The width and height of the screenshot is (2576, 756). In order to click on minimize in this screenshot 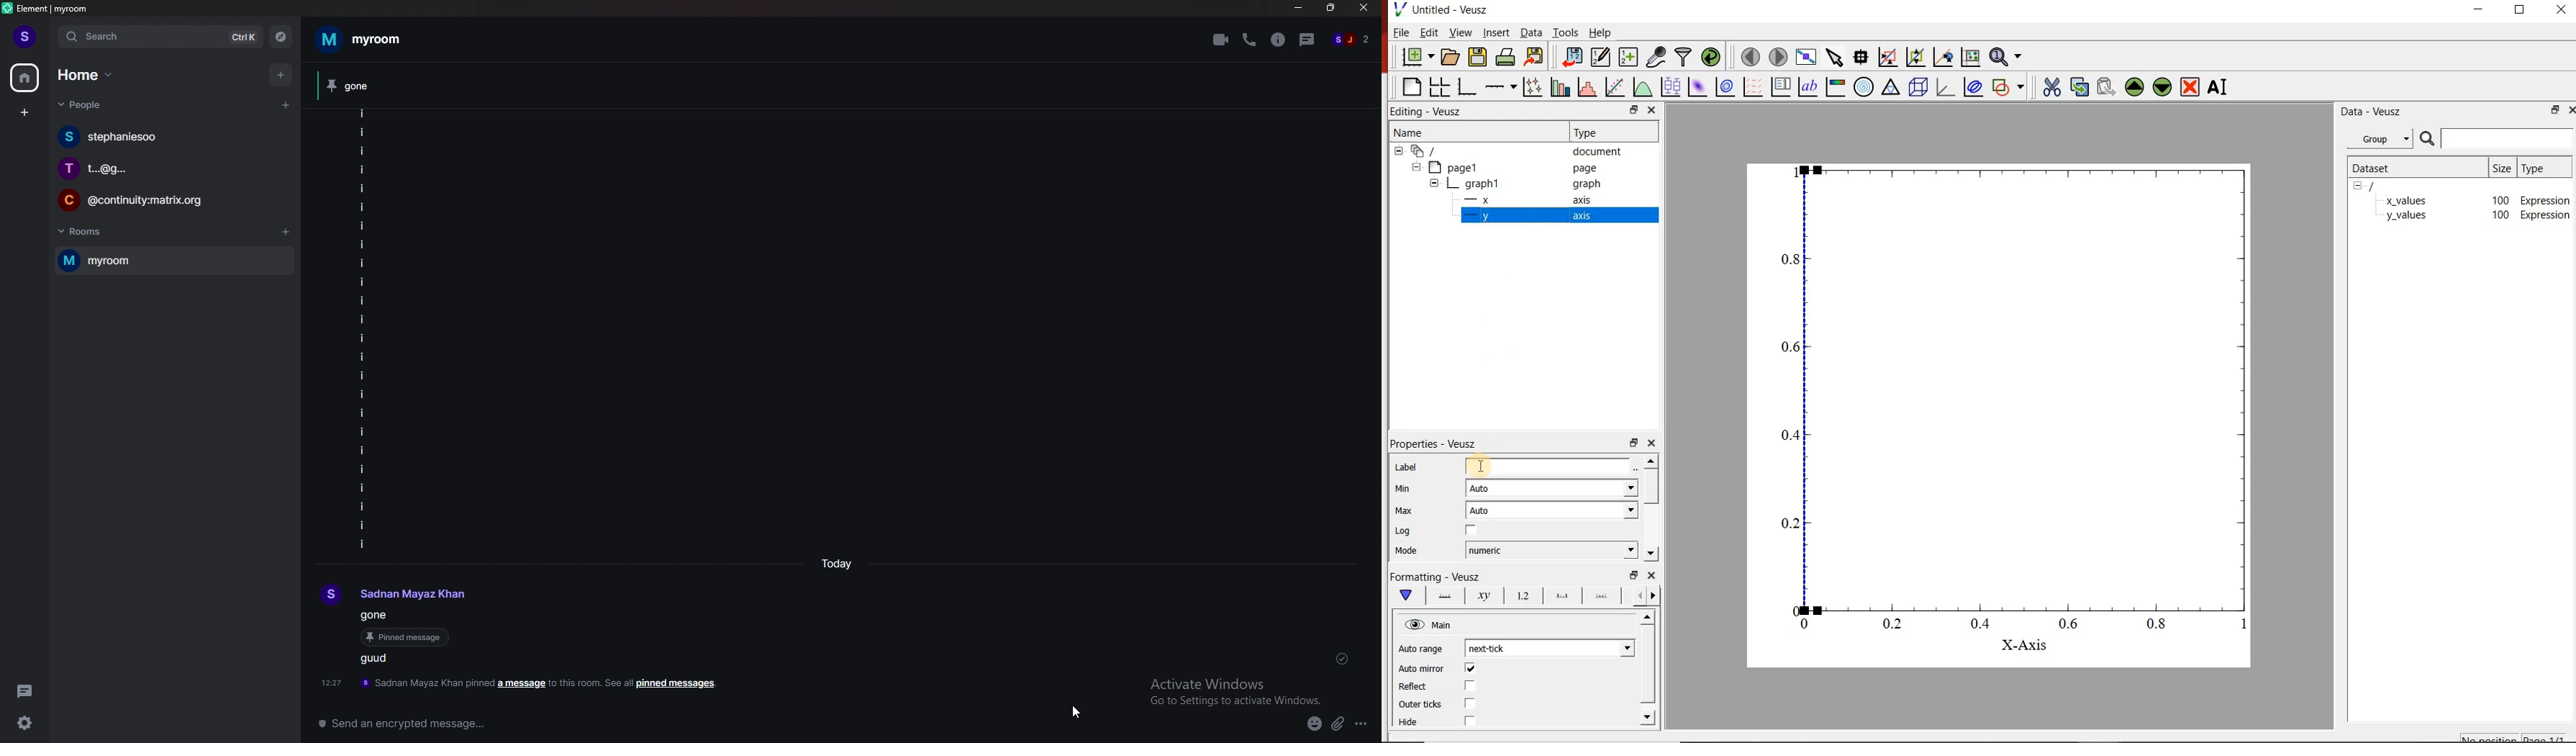, I will do `click(1297, 9)`.